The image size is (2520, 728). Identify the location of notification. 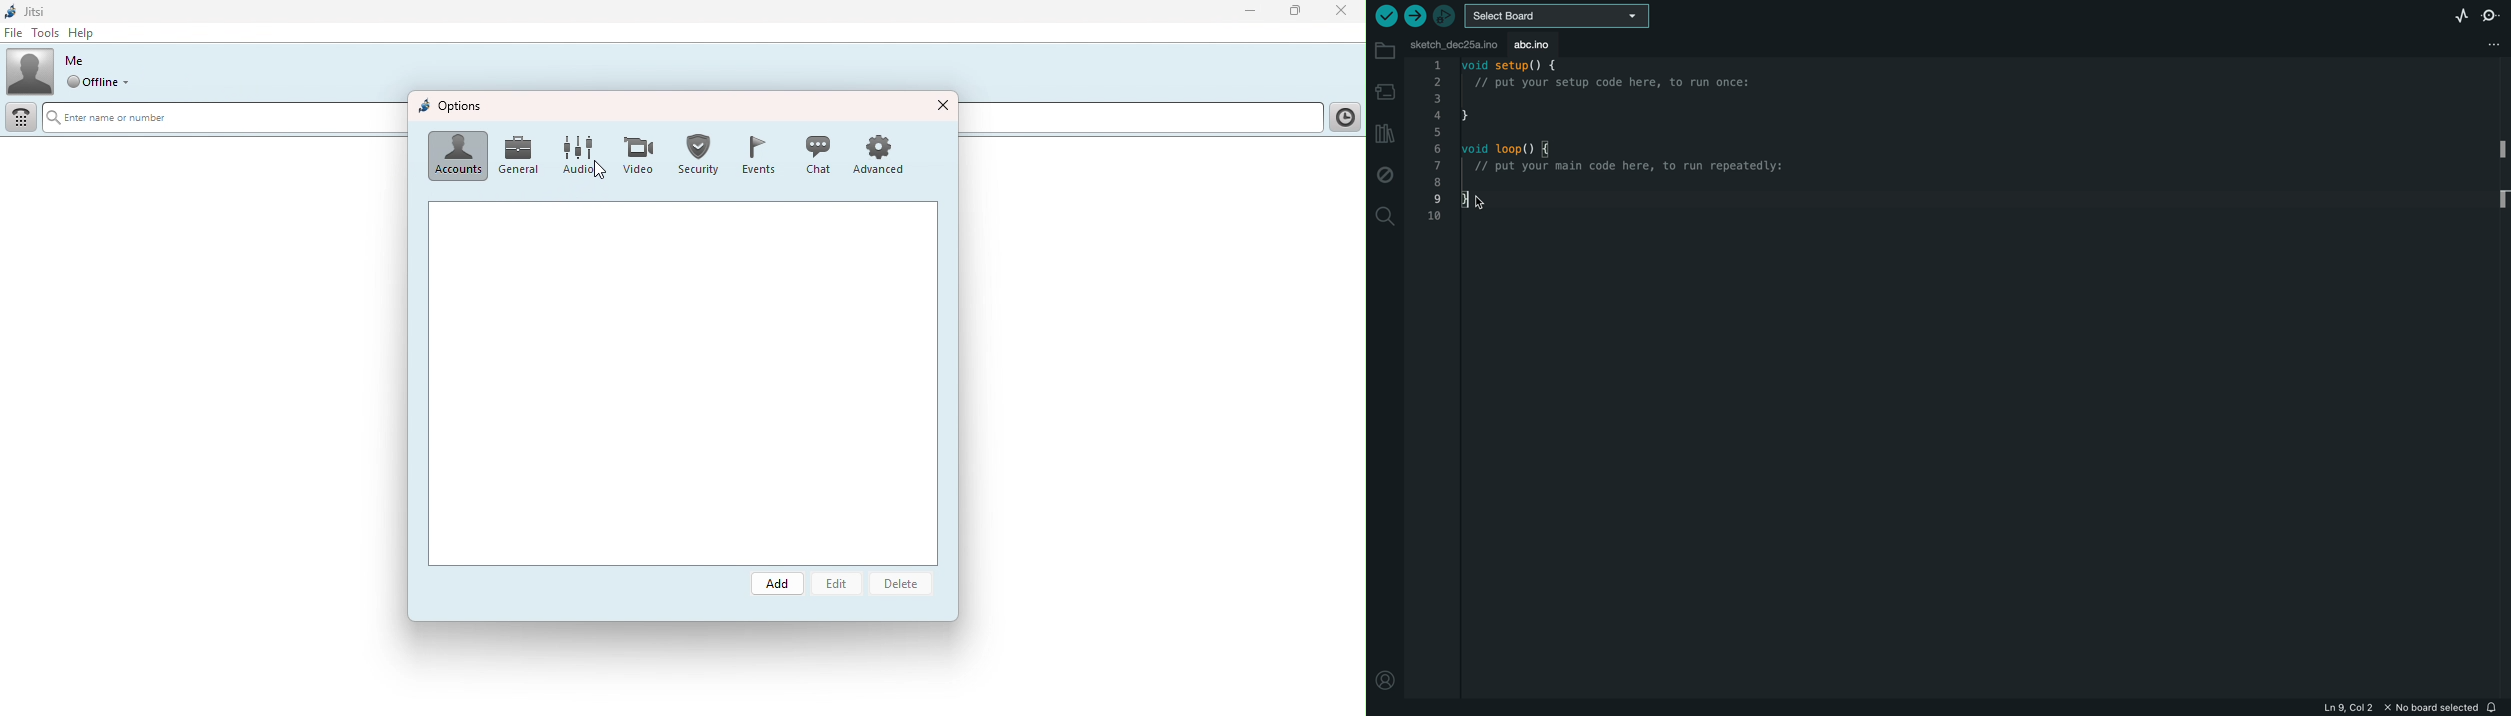
(2494, 706).